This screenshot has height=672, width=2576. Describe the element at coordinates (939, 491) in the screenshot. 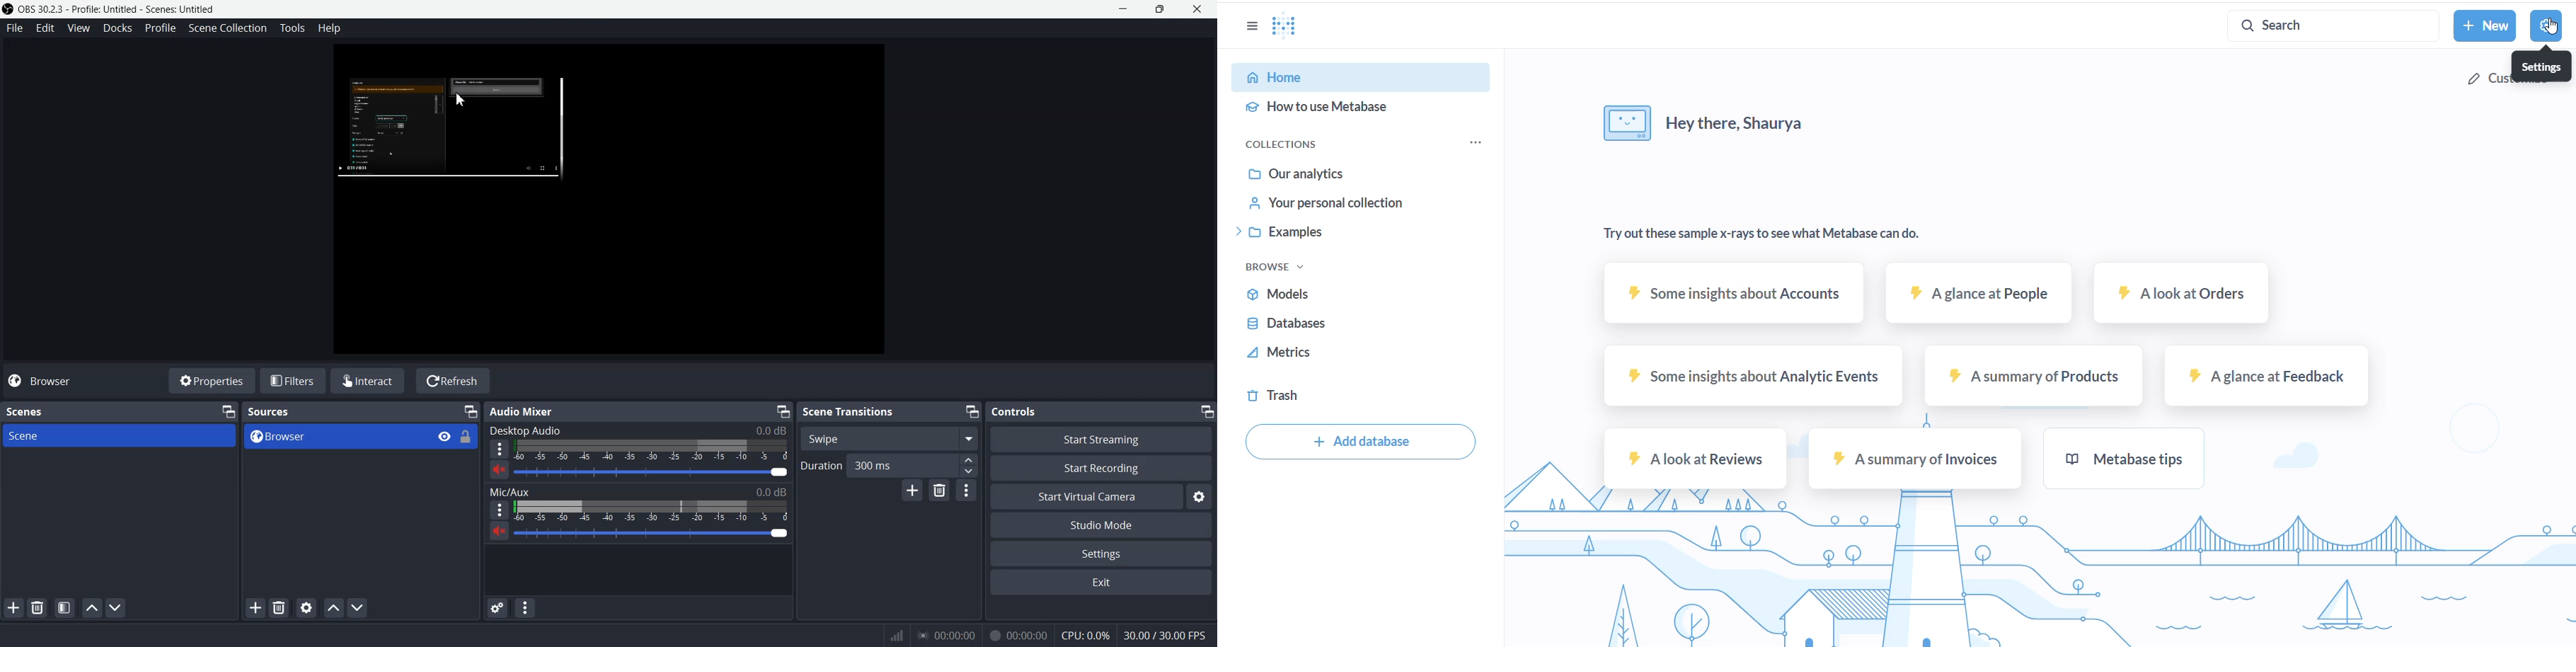

I see `Remove configurable transition` at that location.